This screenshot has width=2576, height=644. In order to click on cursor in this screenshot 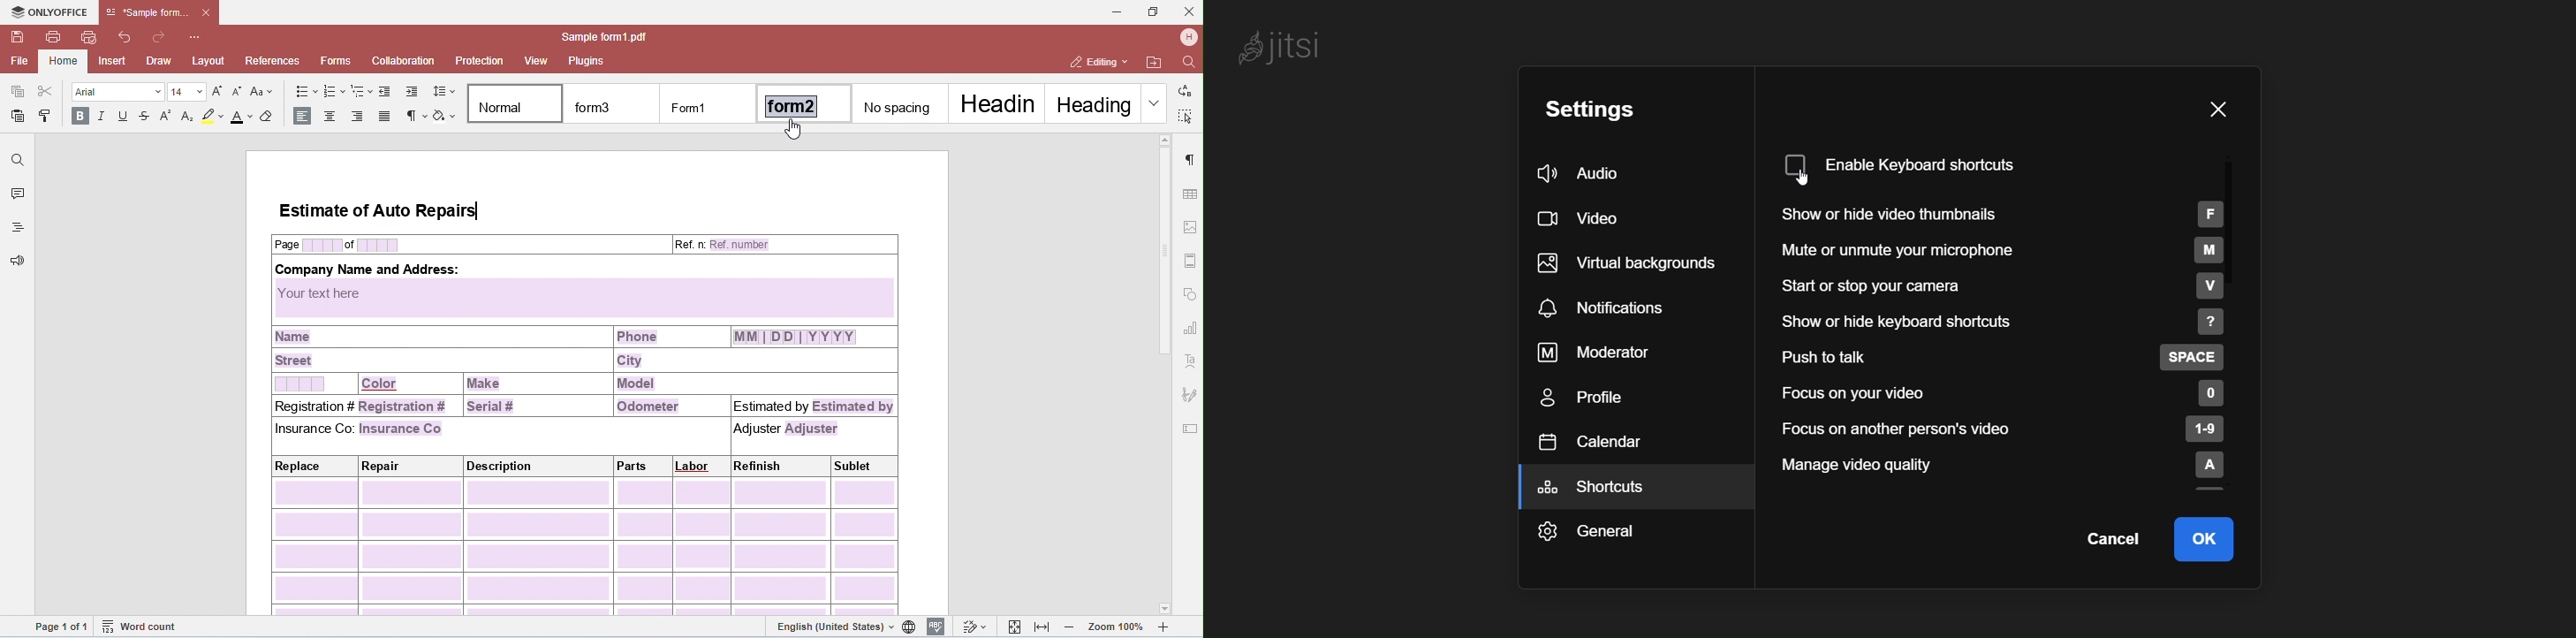, I will do `click(794, 130)`.